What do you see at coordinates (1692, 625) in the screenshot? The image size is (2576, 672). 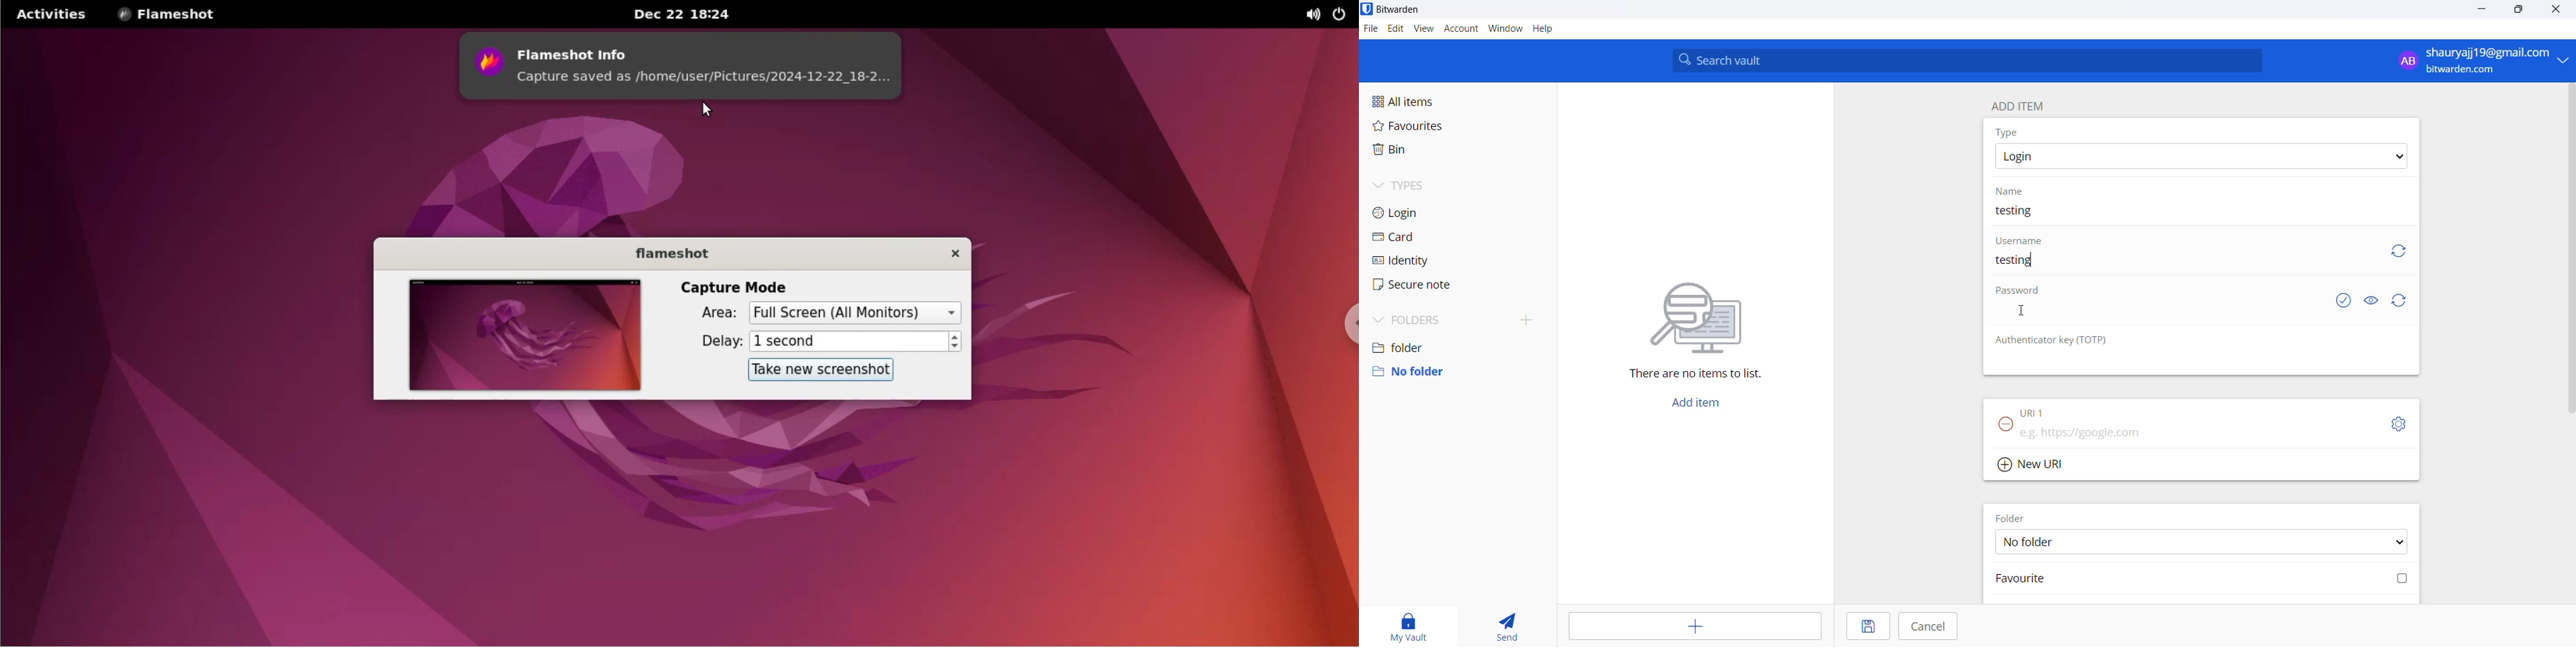 I see `add entry` at bounding box center [1692, 625].